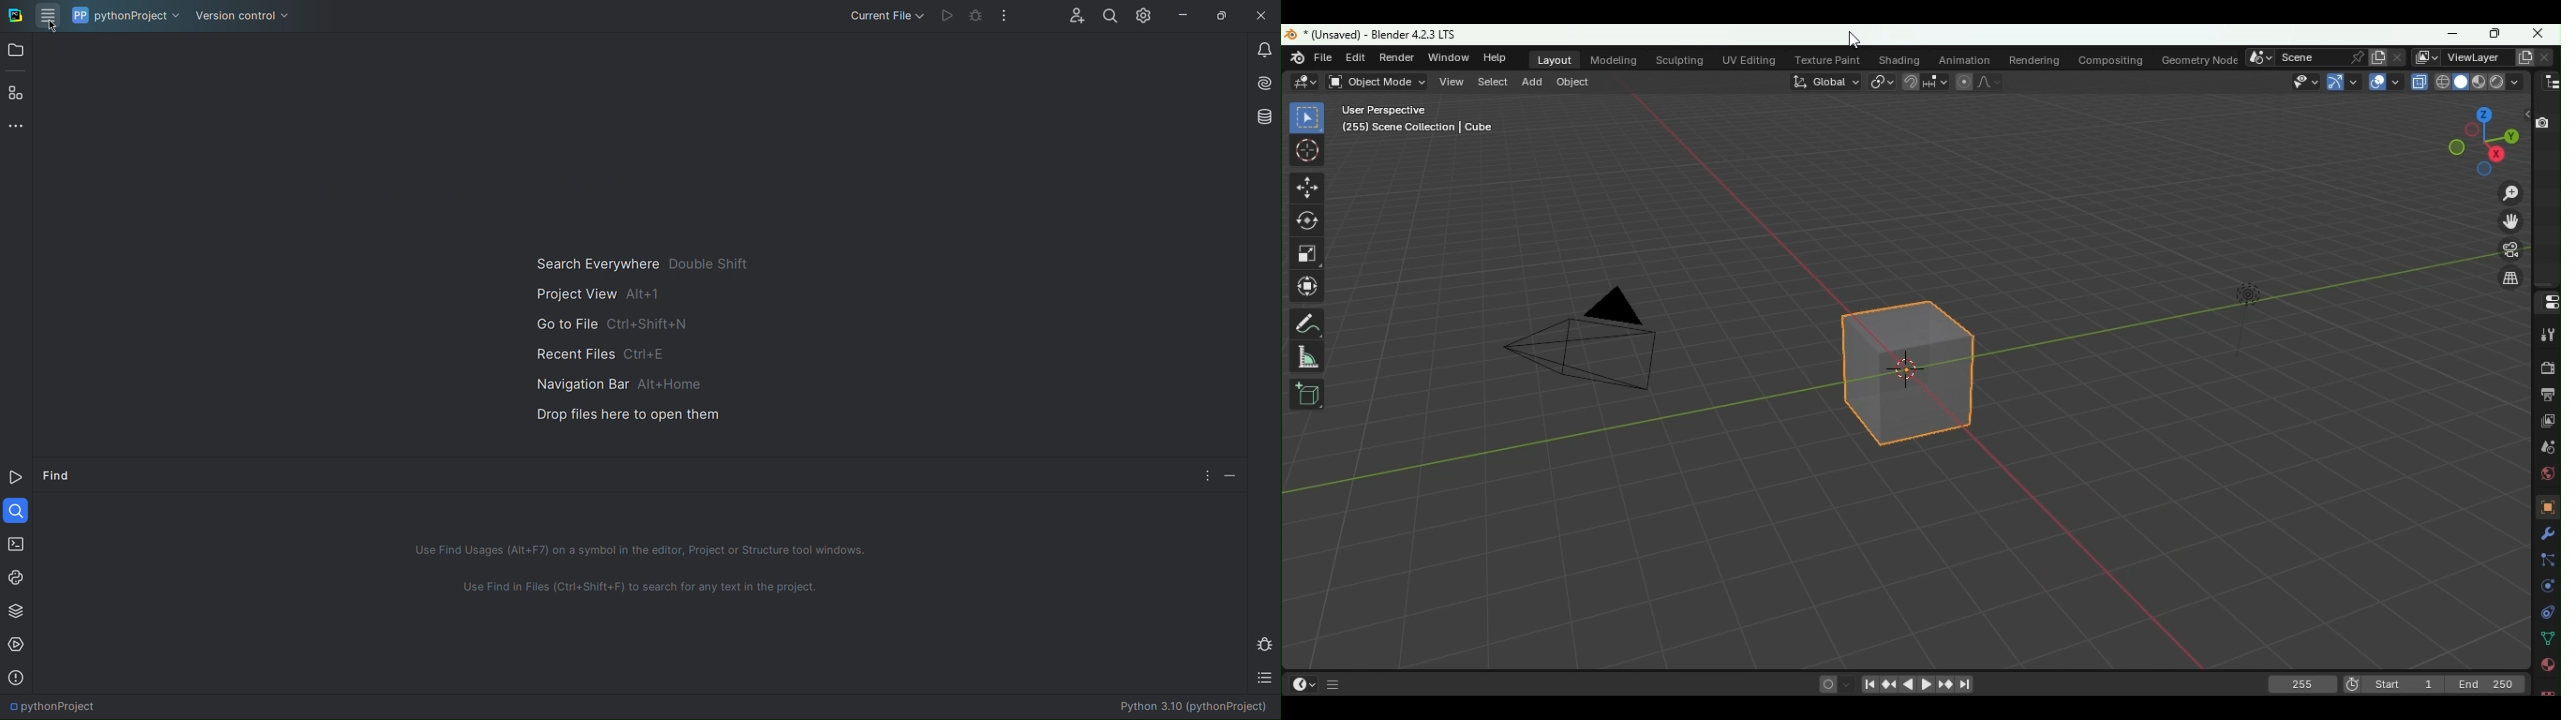 This screenshot has width=2576, height=728. What do you see at coordinates (976, 14) in the screenshot?
I see `Debug` at bounding box center [976, 14].